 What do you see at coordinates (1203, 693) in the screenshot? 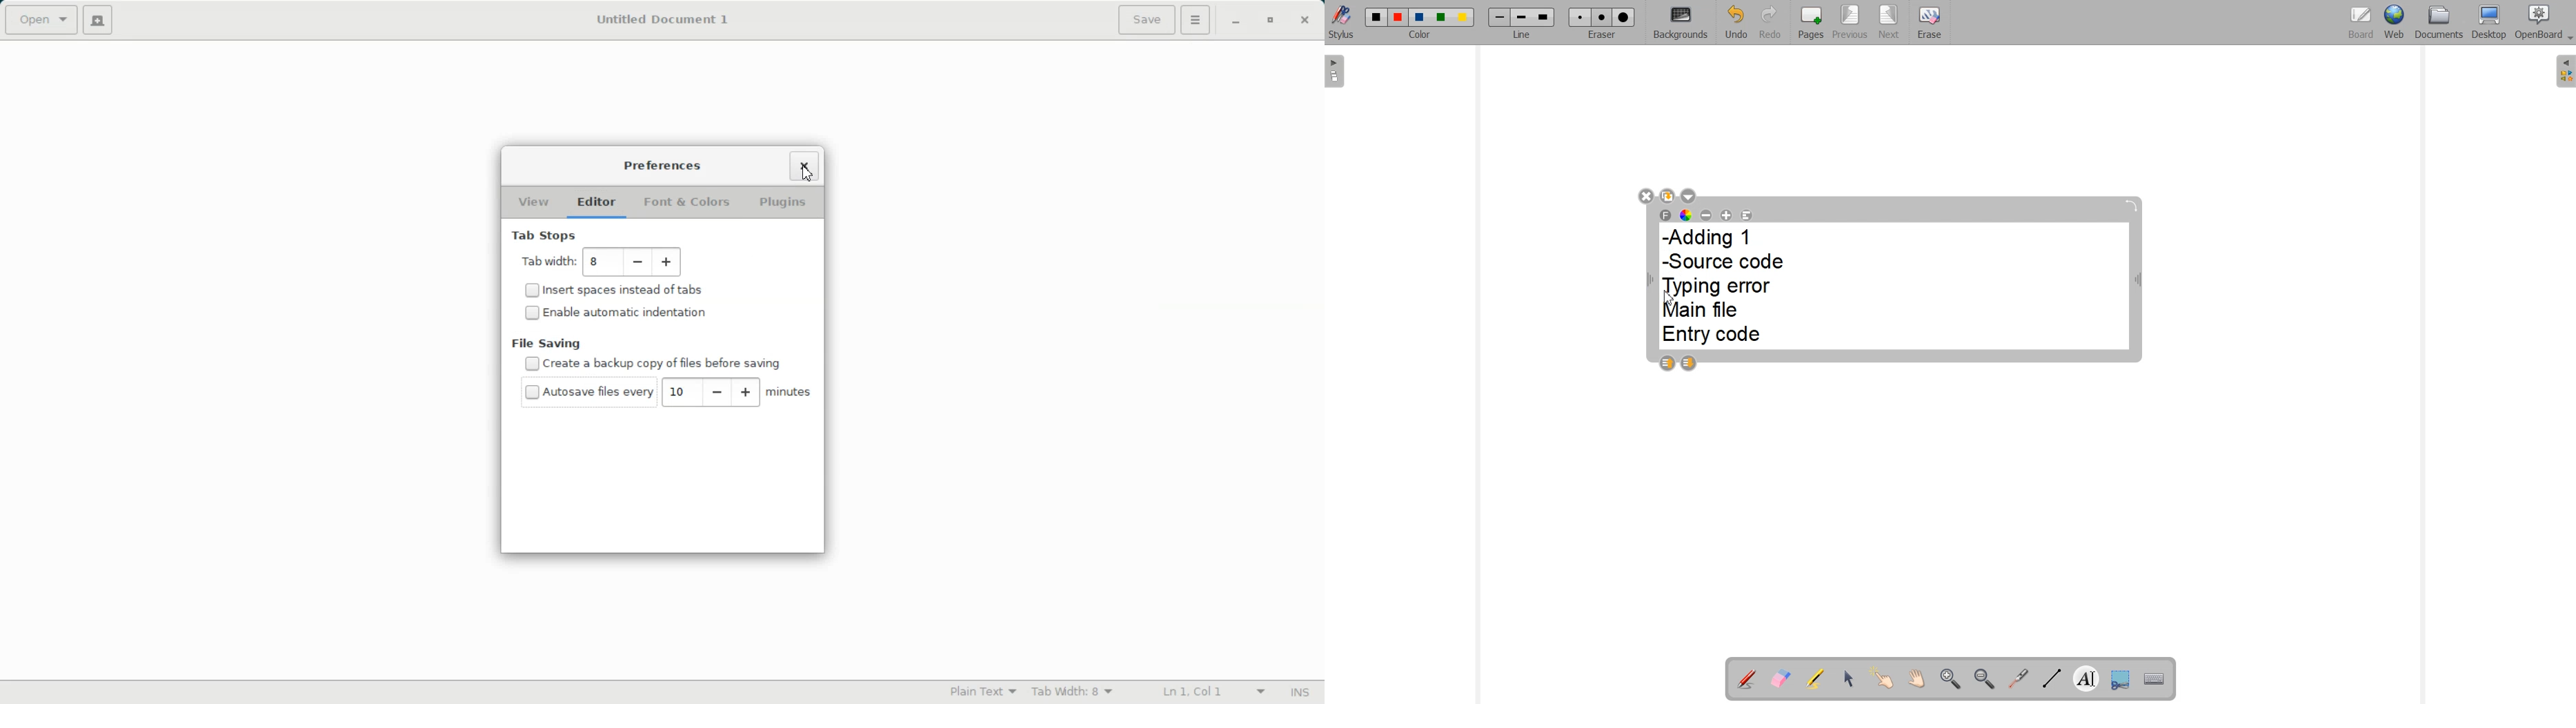
I see `Line Column` at bounding box center [1203, 693].